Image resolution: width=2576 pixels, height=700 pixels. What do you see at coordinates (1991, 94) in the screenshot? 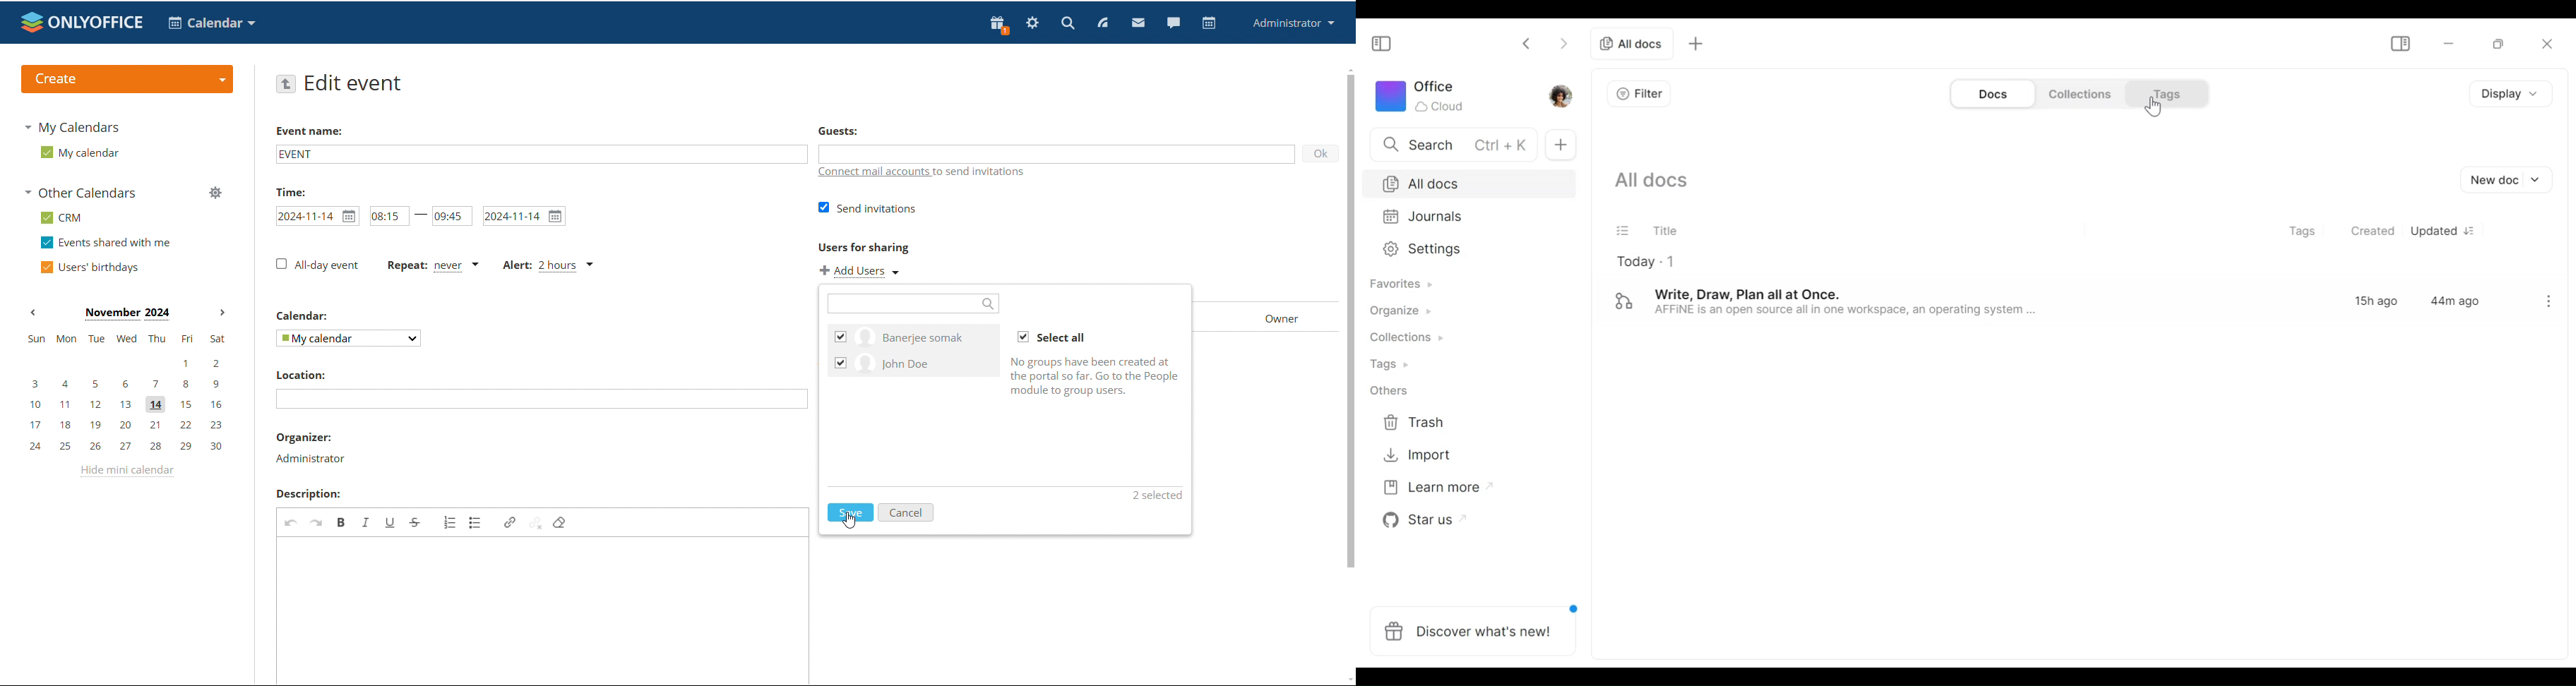
I see `Document` at bounding box center [1991, 94].